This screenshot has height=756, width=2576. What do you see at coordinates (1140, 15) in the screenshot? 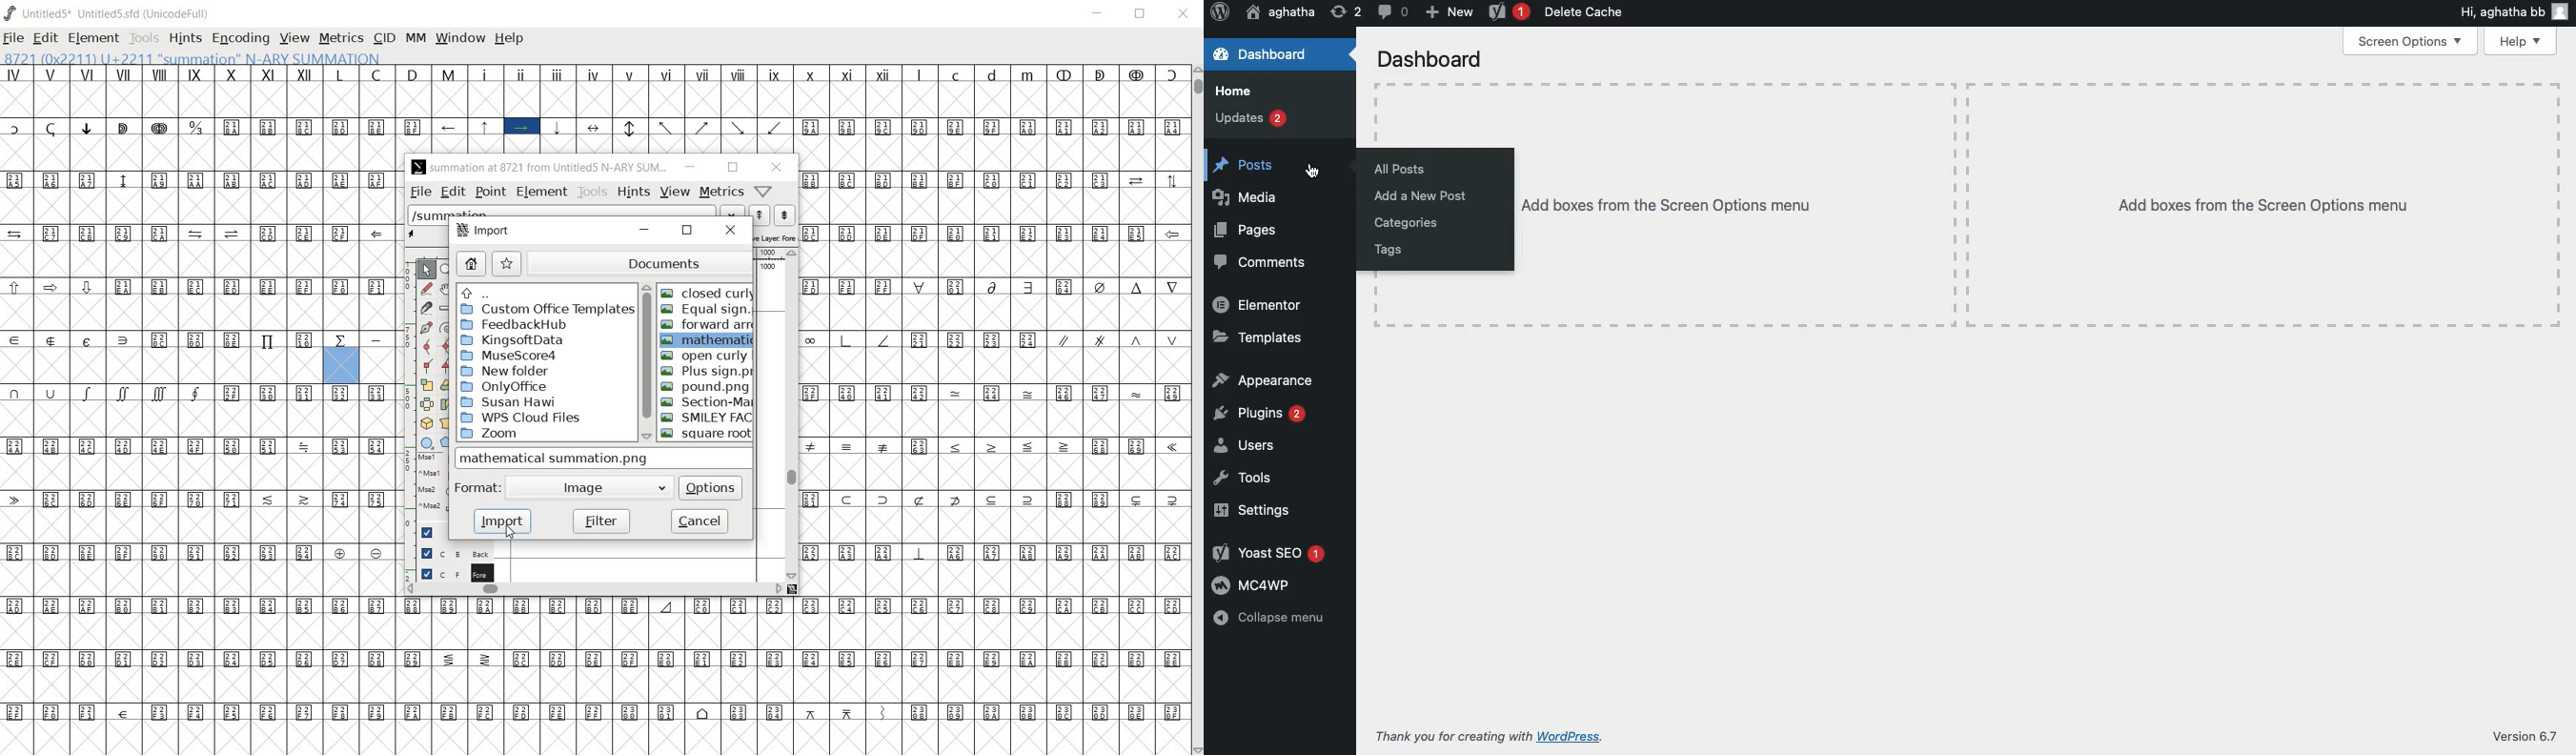
I see `RESTORE DWON` at bounding box center [1140, 15].